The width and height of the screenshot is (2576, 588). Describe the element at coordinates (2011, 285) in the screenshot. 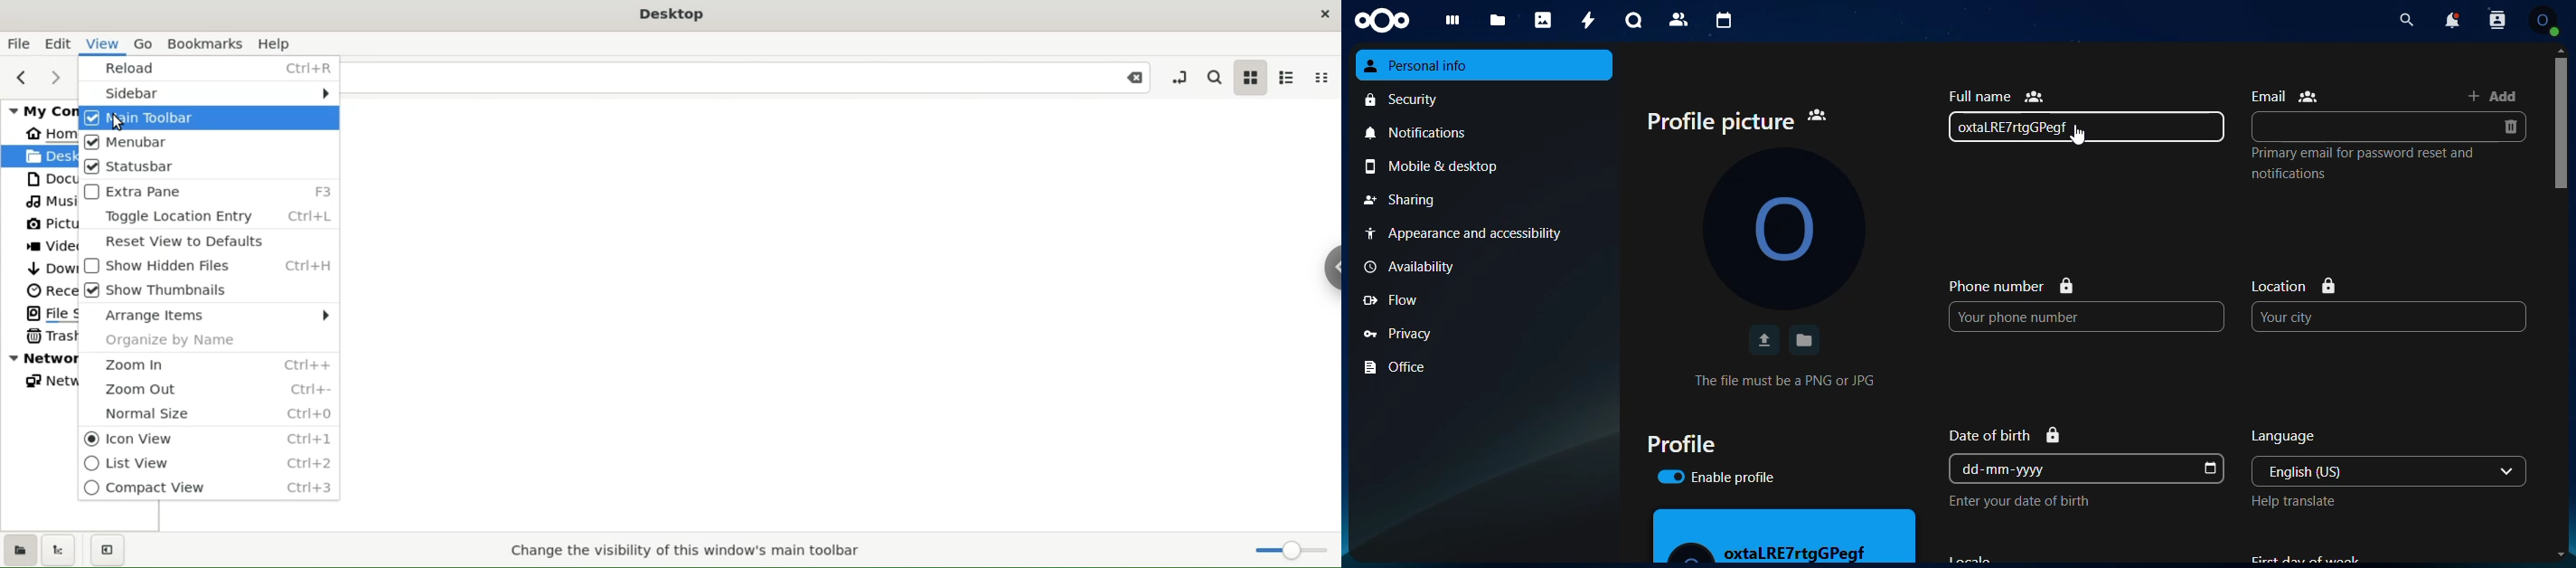

I see `phone number` at that location.